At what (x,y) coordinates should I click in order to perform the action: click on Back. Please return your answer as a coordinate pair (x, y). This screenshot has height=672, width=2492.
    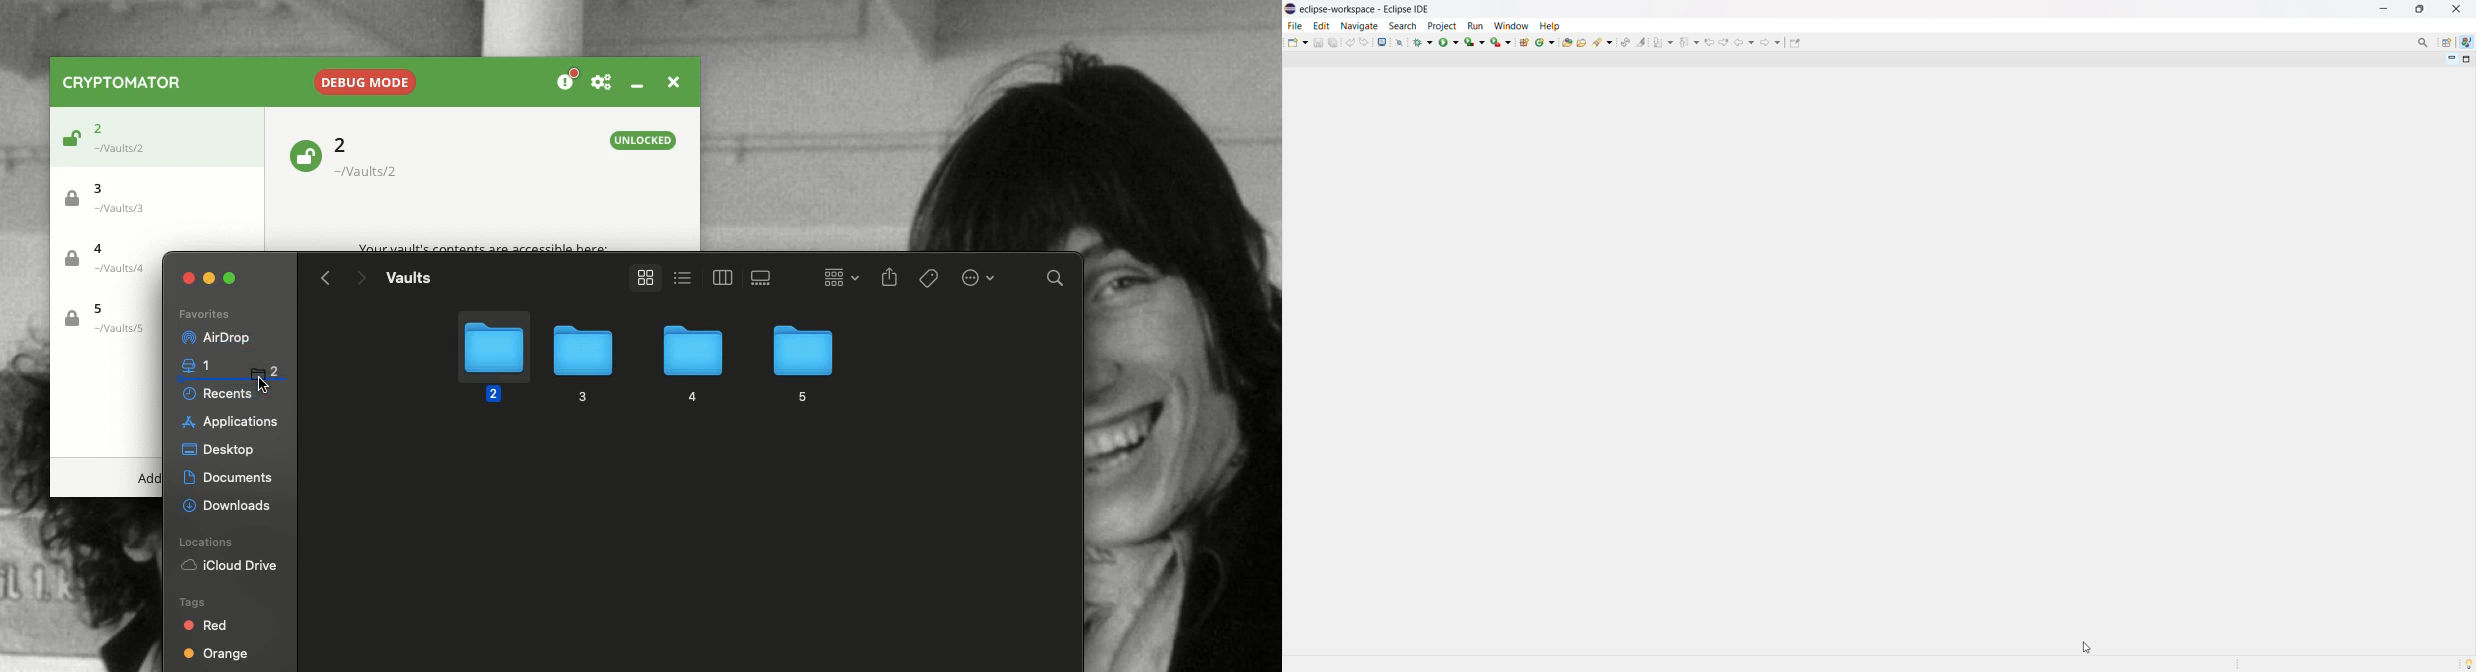
    Looking at the image, I should click on (326, 278).